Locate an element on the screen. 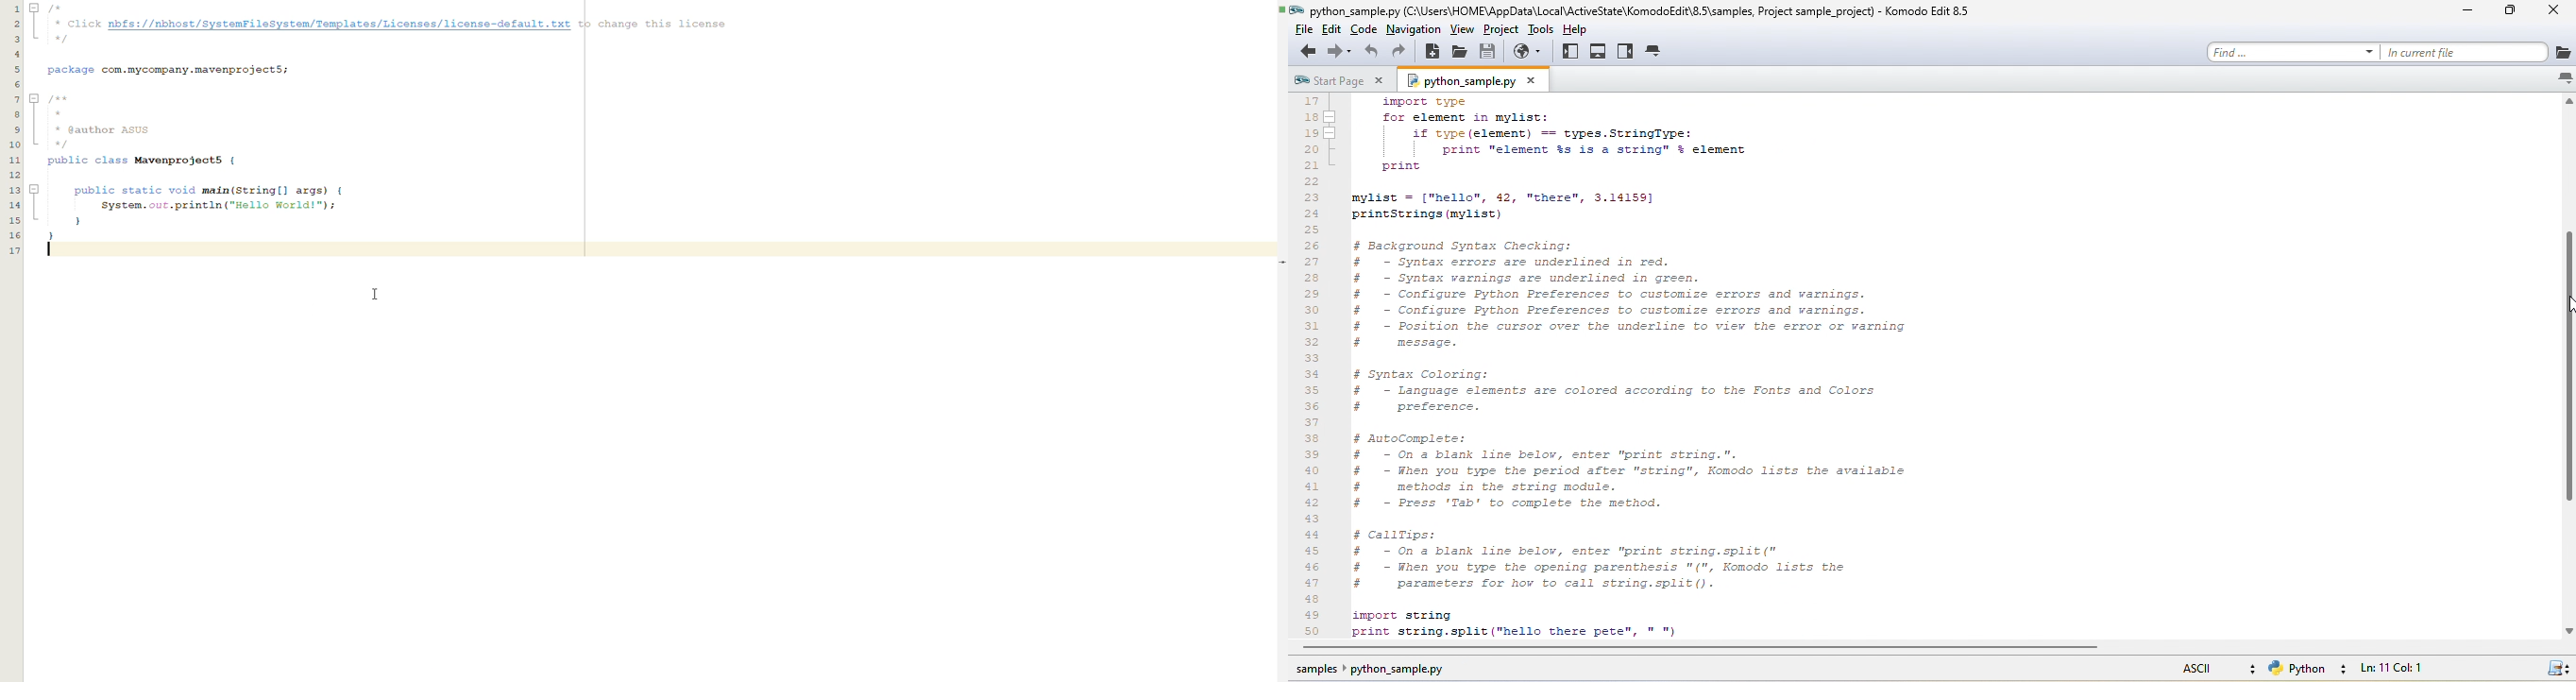  back is located at coordinates (1305, 52).